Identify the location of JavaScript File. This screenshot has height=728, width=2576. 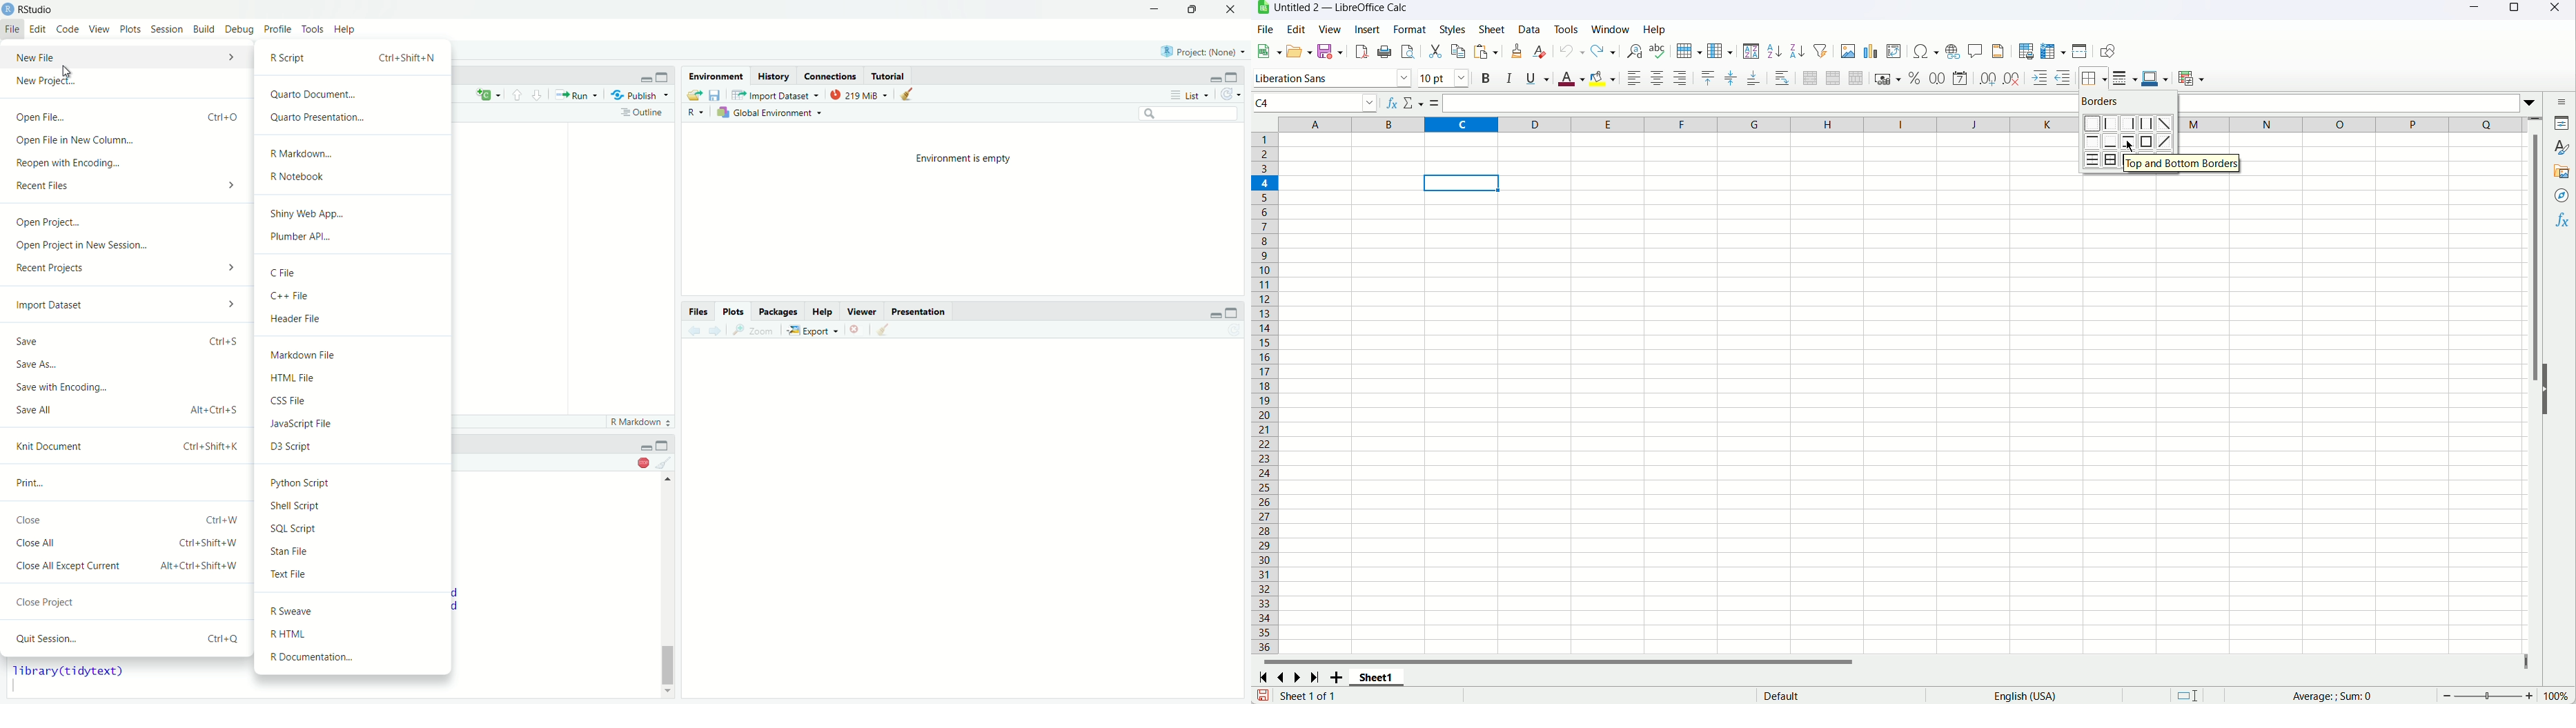
(356, 421).